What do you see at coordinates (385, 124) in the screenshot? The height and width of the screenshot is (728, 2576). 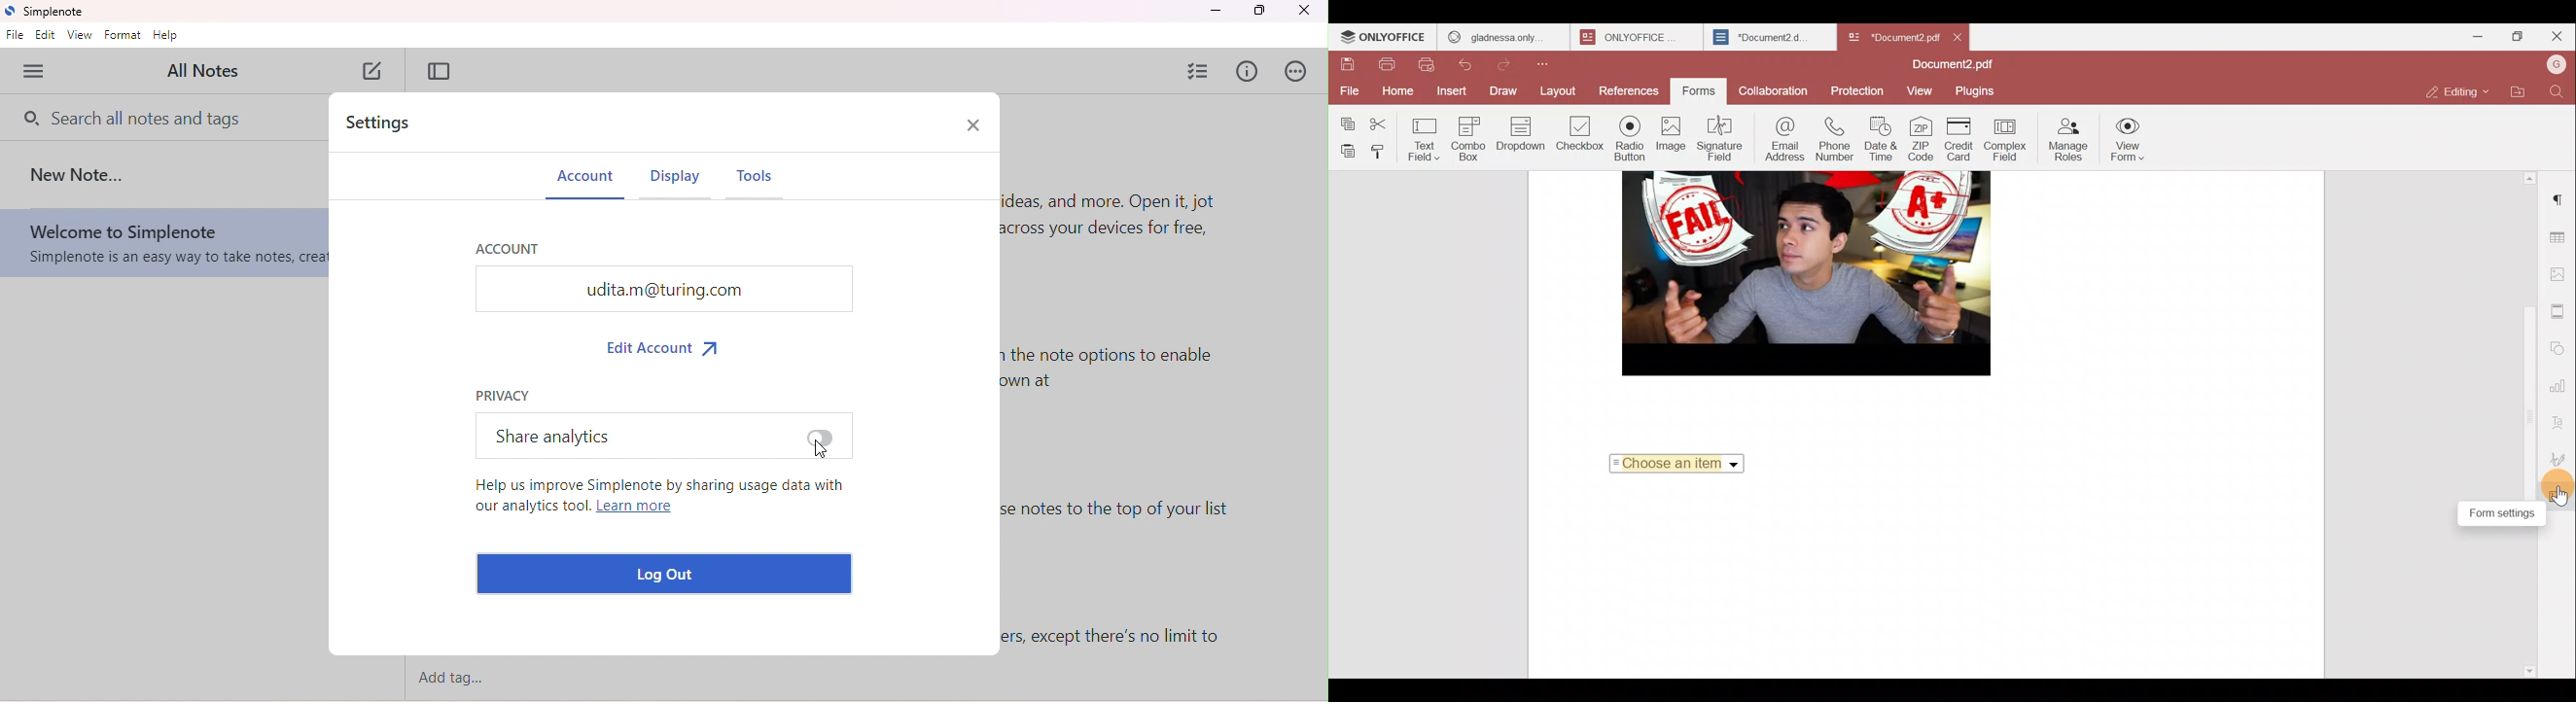 I see `settings` at bounding box center [385, 124].